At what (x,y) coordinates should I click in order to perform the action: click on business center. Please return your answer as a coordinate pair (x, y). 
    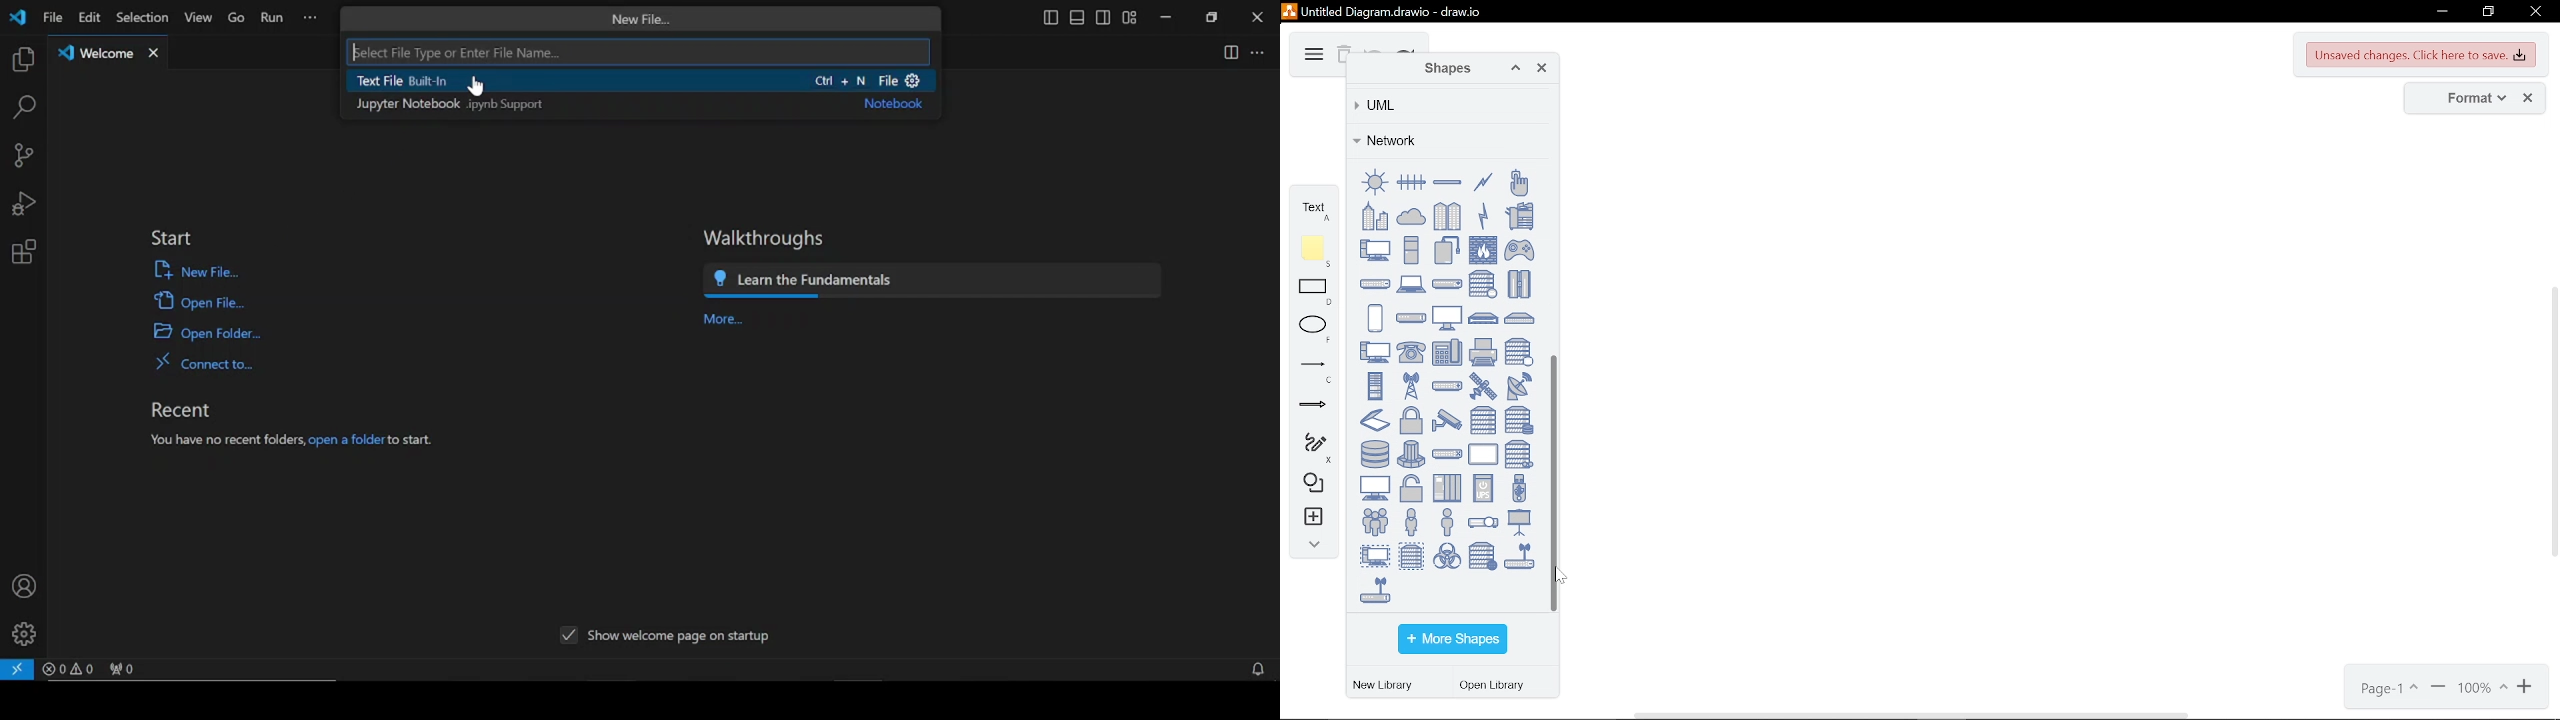
    Looking at the image, I should click on (1375, 216).